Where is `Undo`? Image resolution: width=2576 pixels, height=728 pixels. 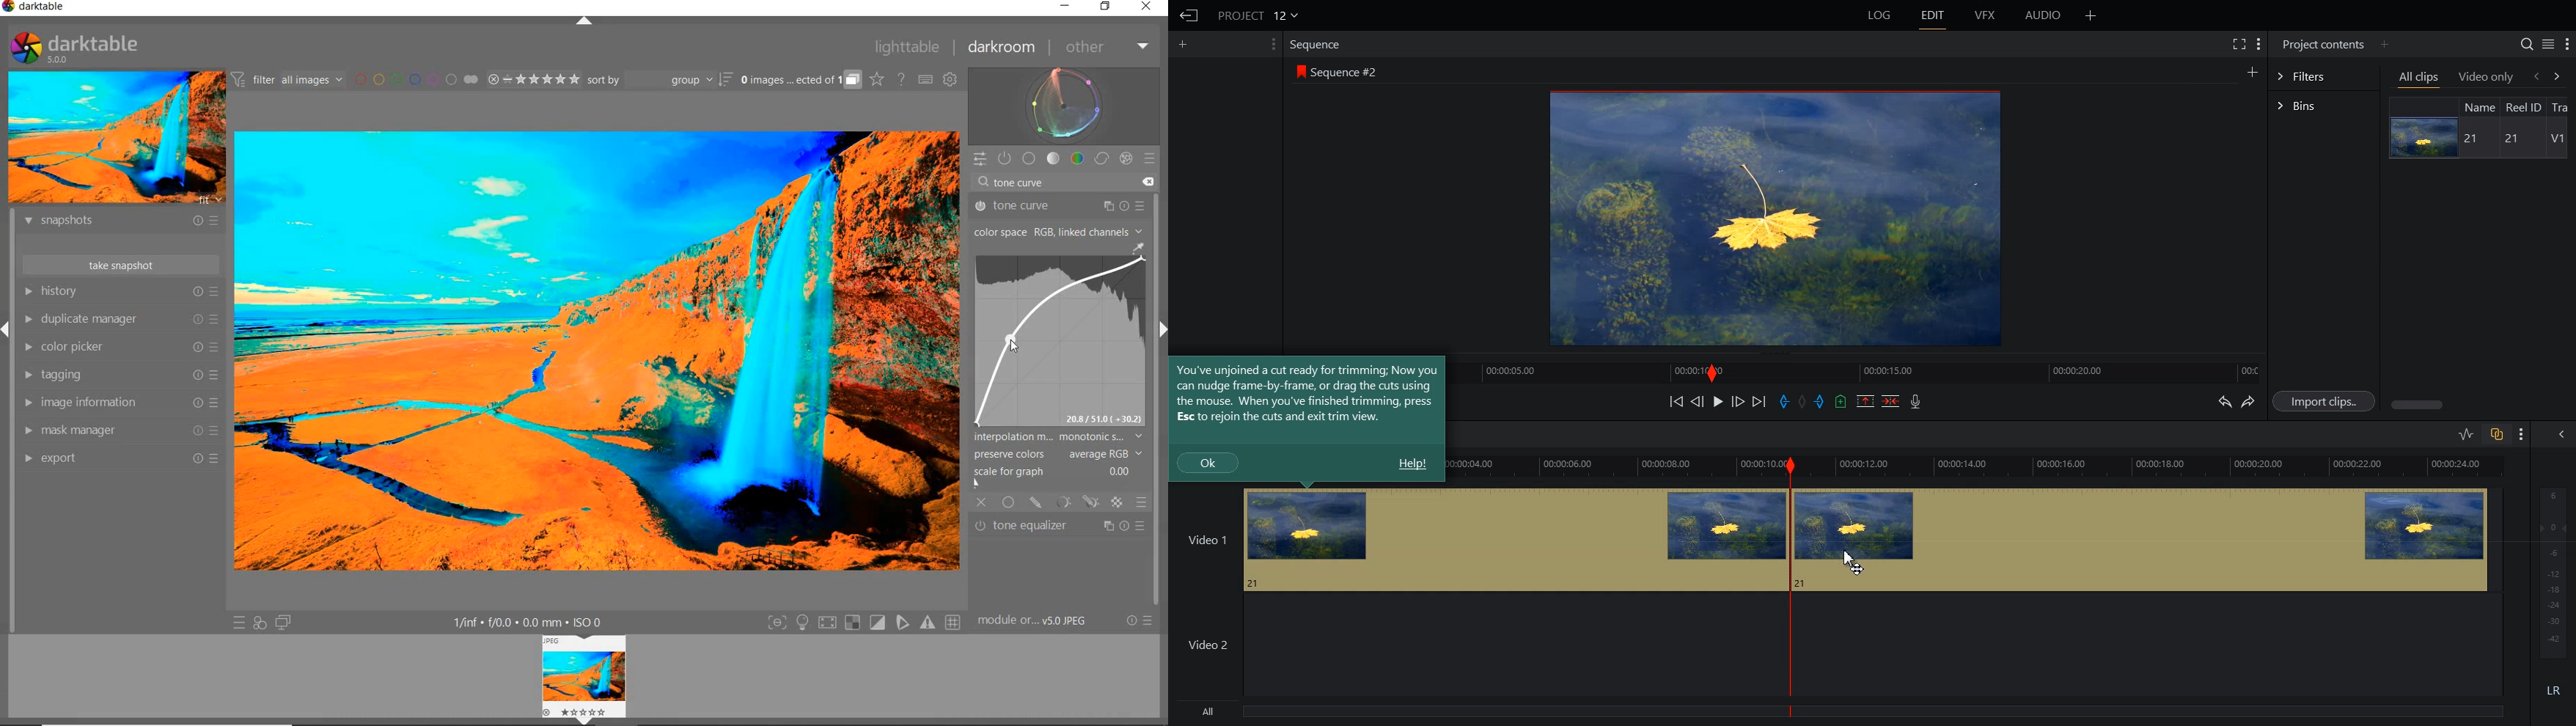
Undo is located at coordinates (2223, 400).